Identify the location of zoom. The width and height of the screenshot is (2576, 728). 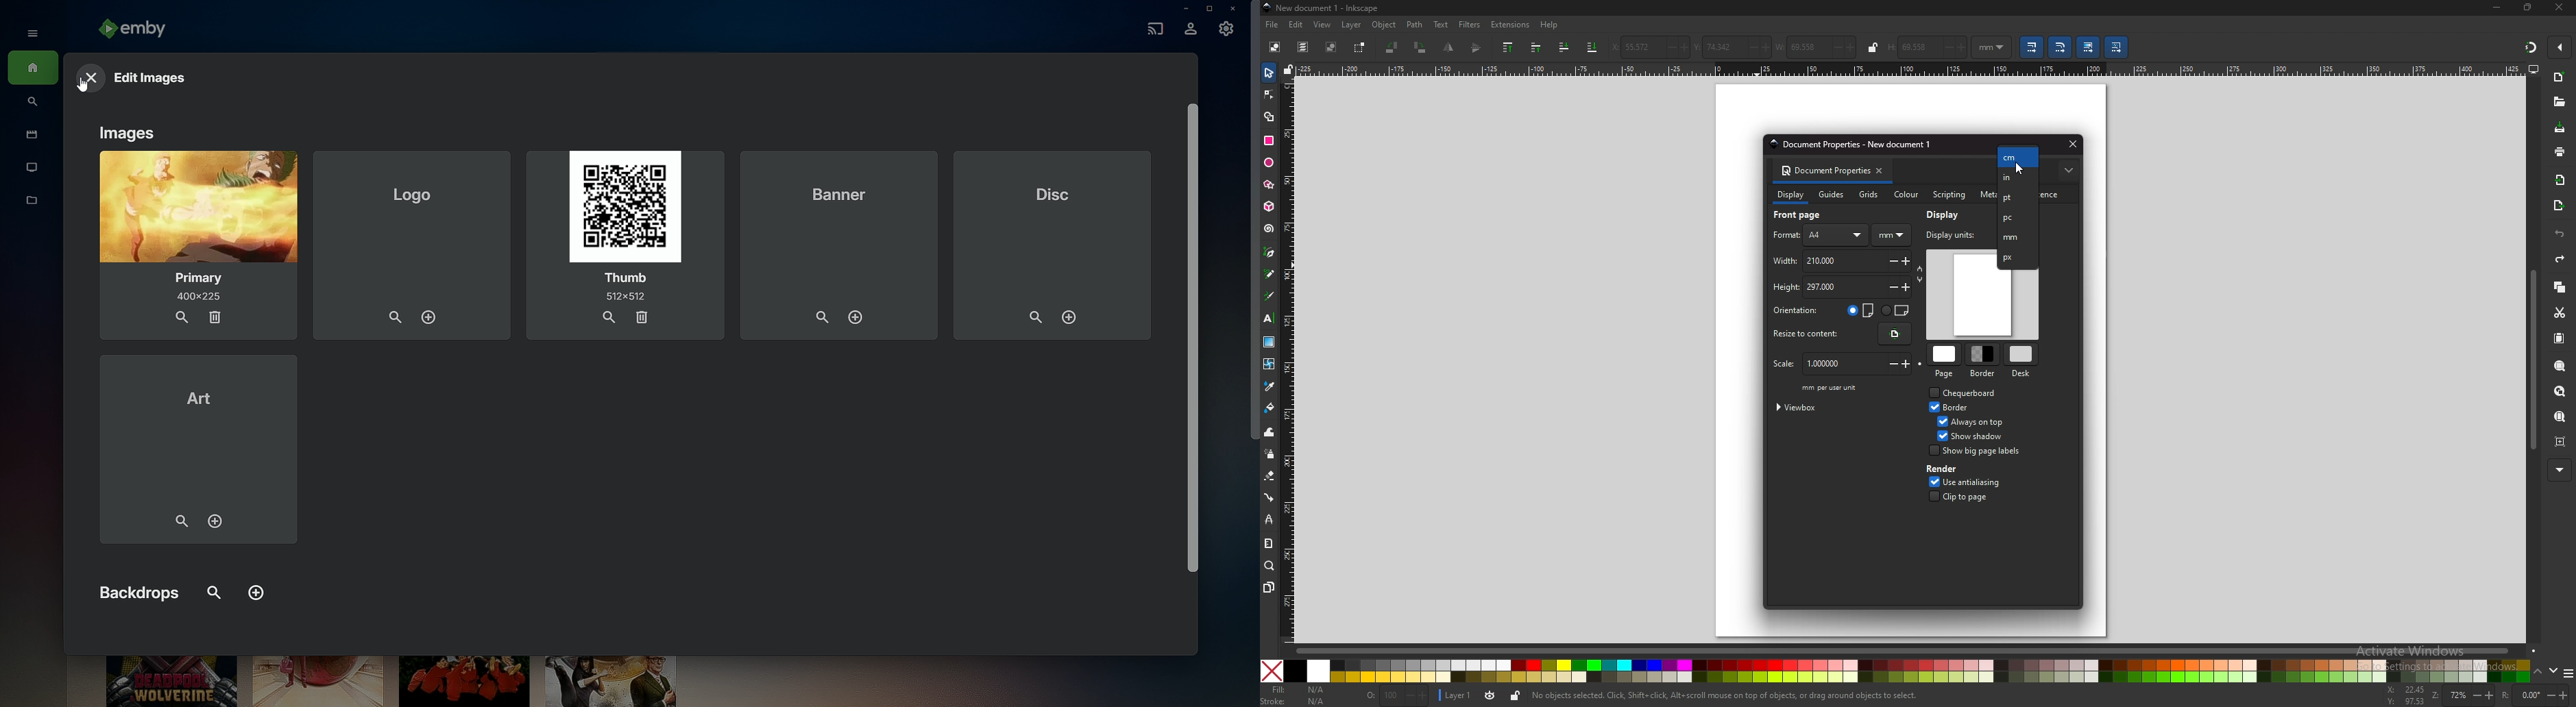
(1269, 566).